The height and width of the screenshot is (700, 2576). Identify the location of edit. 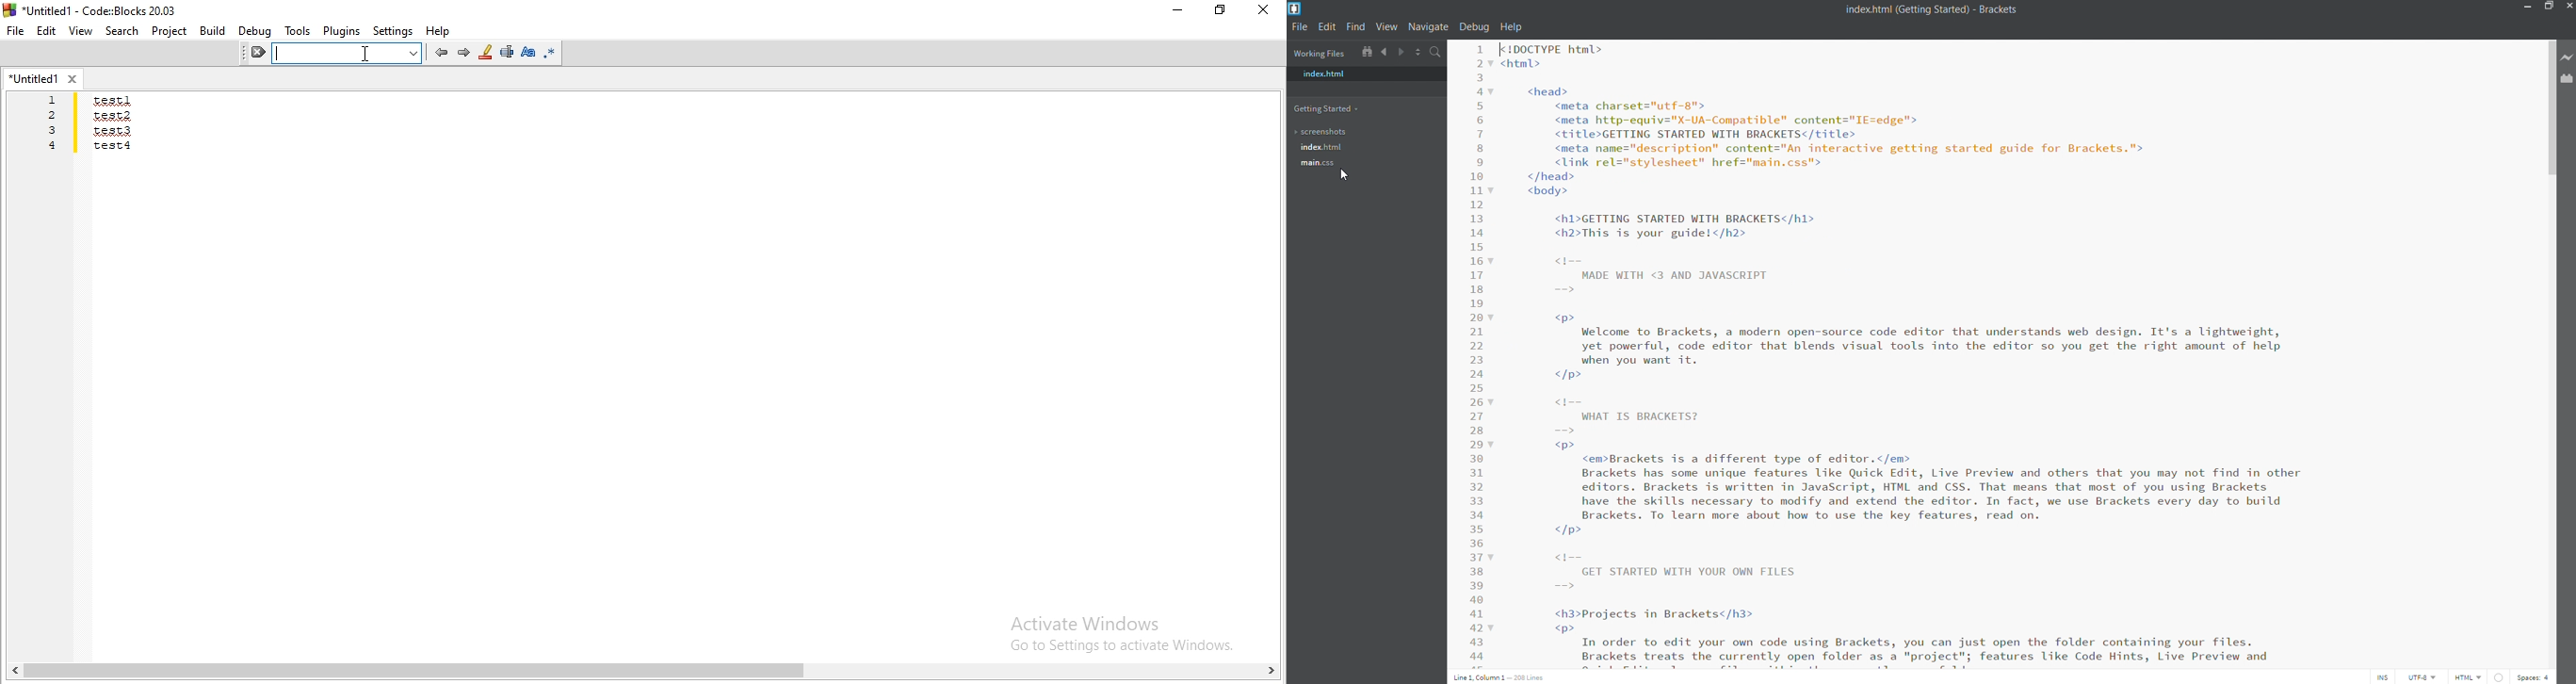
(1329, 26).